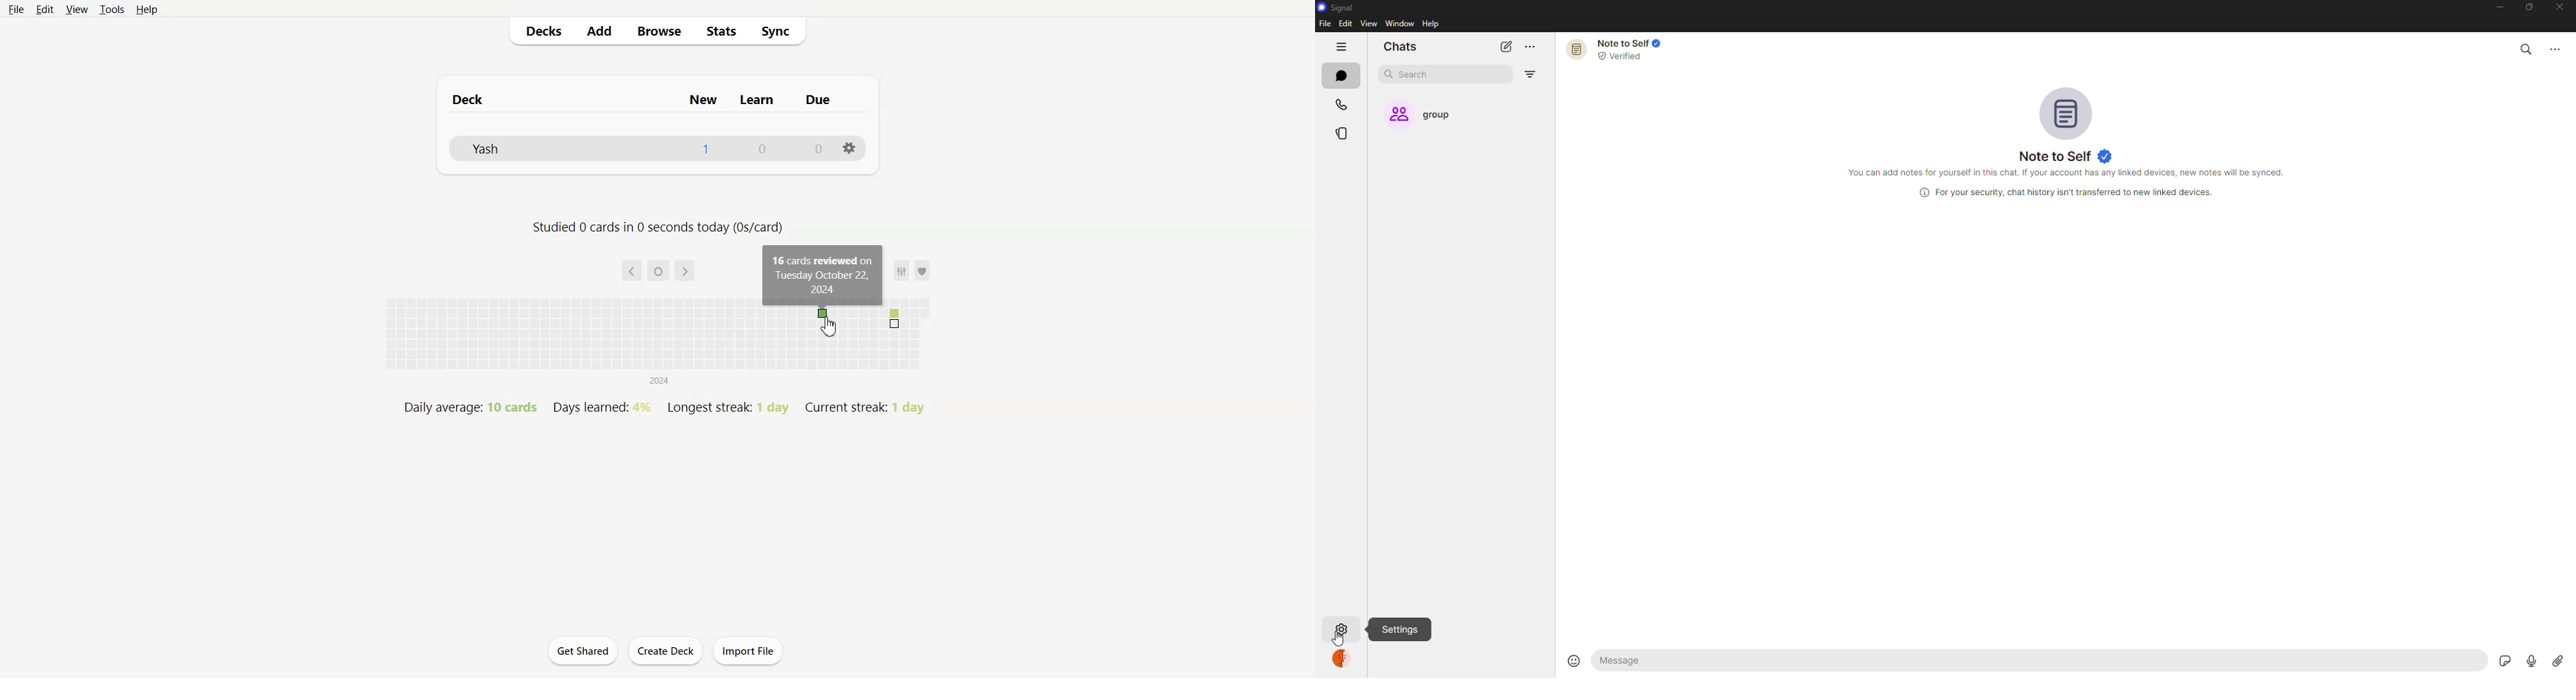 This screenshot has height=700, width=2576. What do you see at coordinates (655, 351) in the screenshot?
I see `yearly overview` at bounding box center [655, 351].